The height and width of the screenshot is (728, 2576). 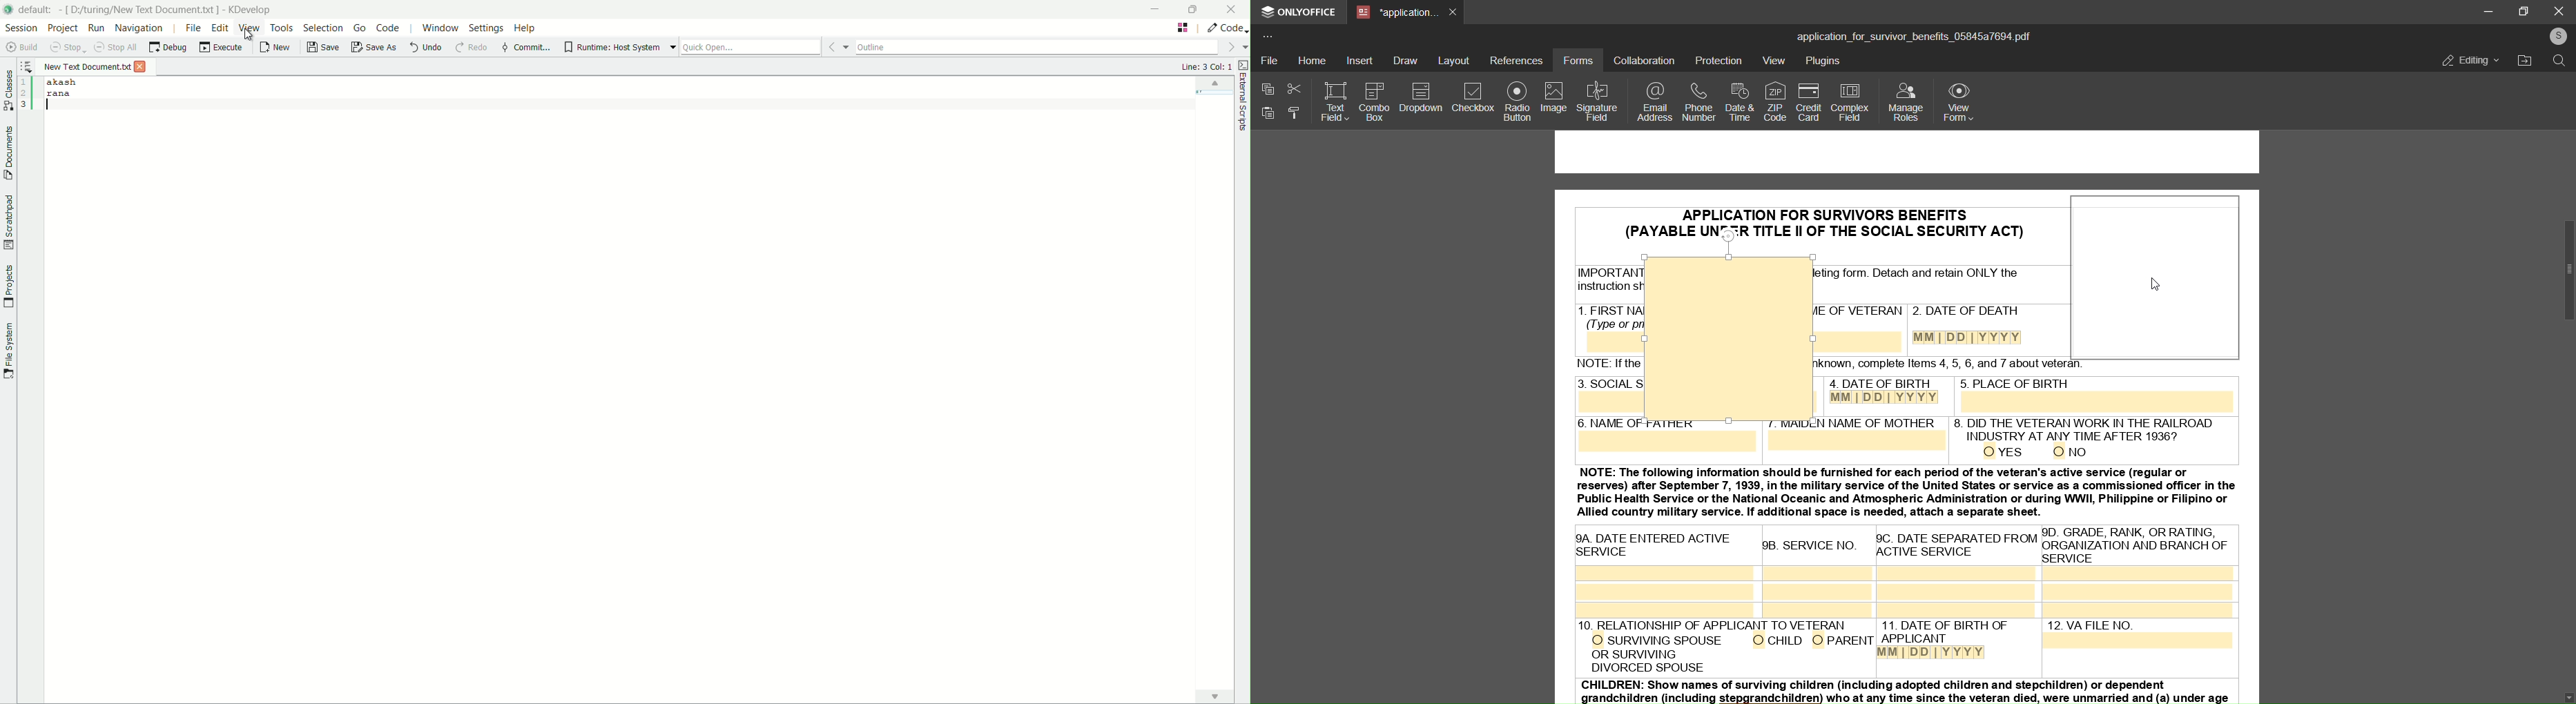 I want to click on paste, so click(x=1267, y=114).